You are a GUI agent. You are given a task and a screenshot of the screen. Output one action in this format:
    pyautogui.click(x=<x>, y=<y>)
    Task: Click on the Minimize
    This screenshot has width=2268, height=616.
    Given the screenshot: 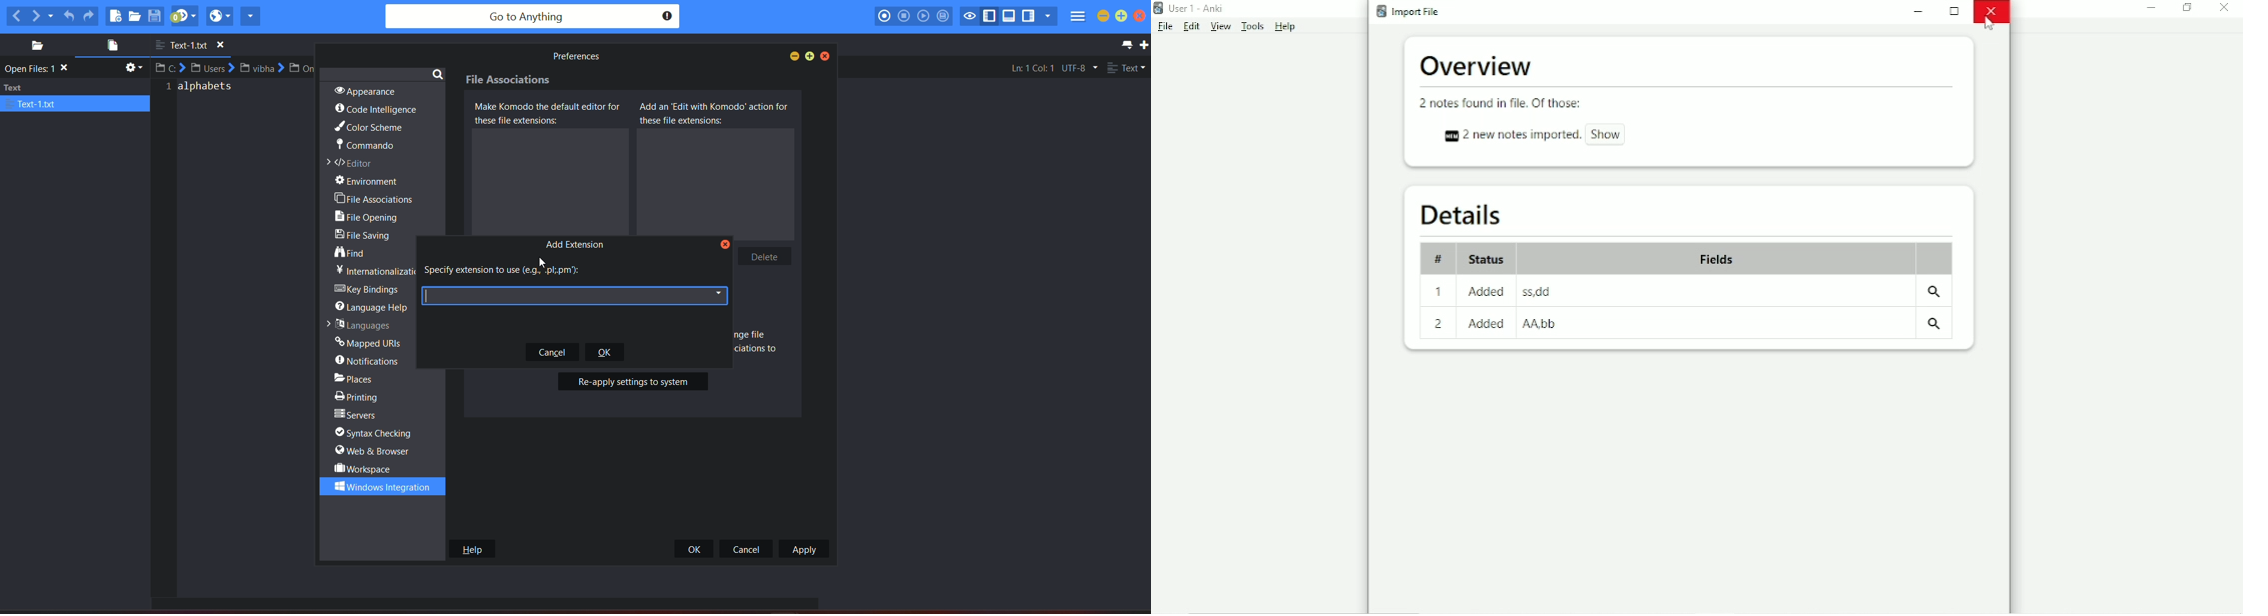 What is the action you would take?
    pyautogui.click(x=1920, y=12)
    